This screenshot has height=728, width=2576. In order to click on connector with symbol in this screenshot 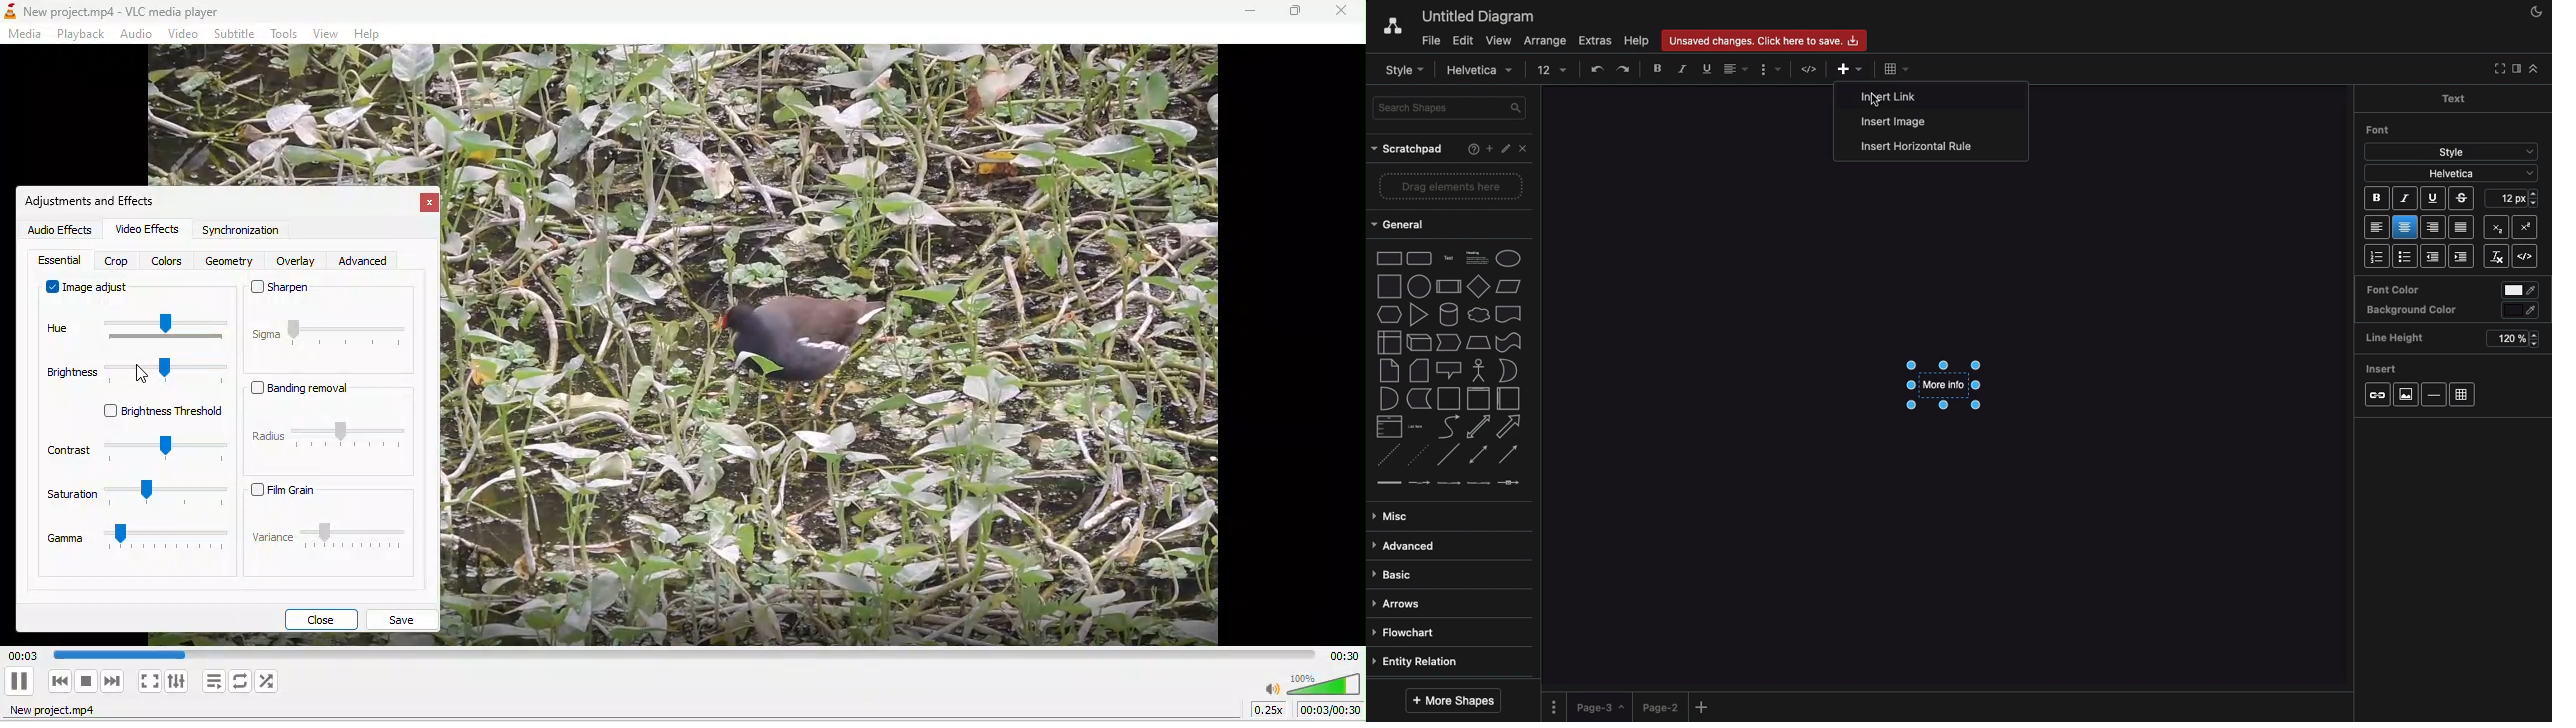, I will do `click(1511, 482)`.